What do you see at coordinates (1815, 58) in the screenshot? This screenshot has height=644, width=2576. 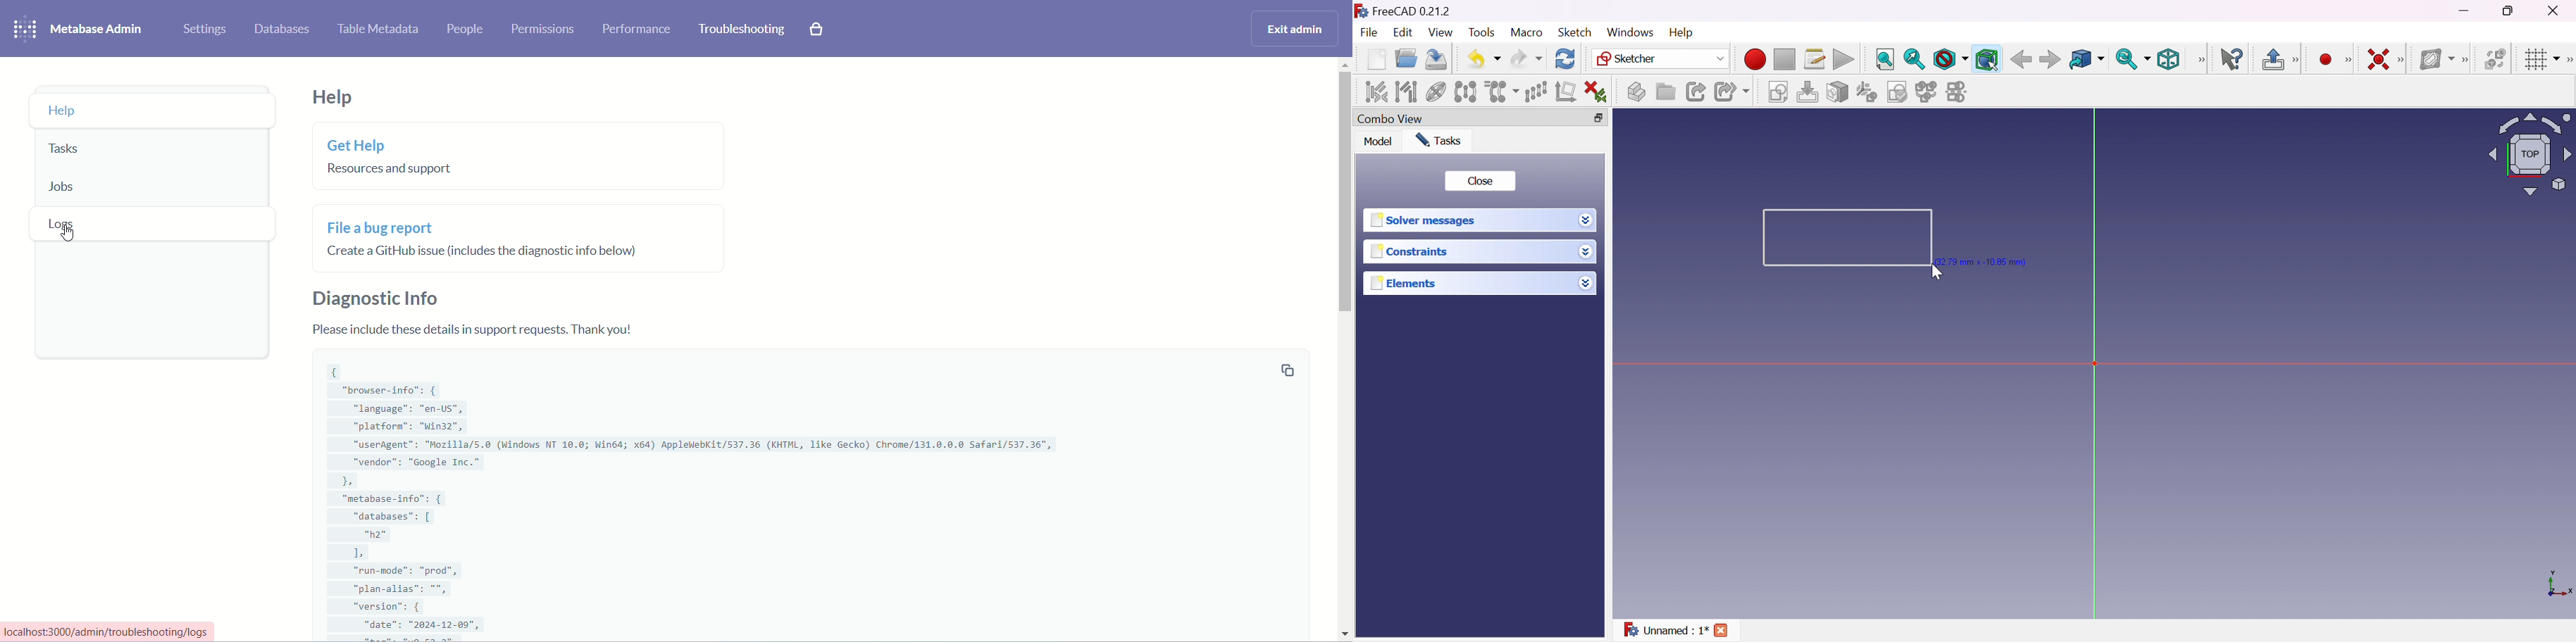 I see `Macros` at bounding box center [1815, 58].